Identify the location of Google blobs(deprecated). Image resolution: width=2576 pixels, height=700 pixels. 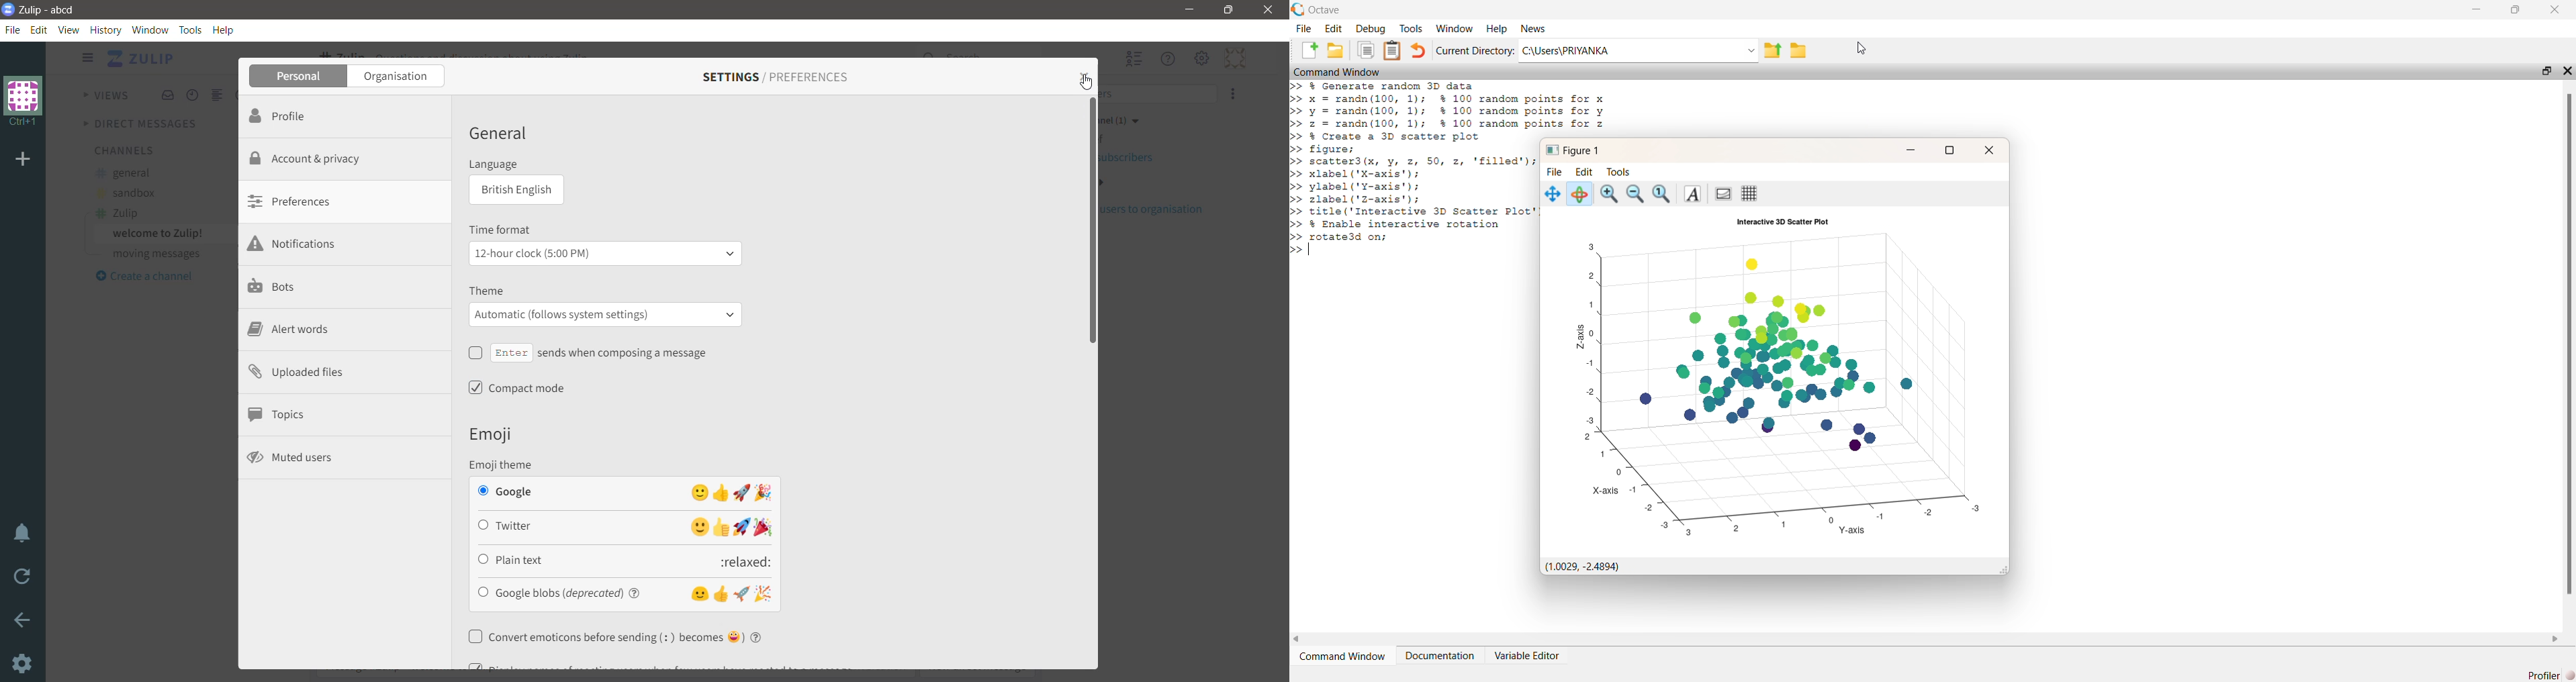
(622, 592).